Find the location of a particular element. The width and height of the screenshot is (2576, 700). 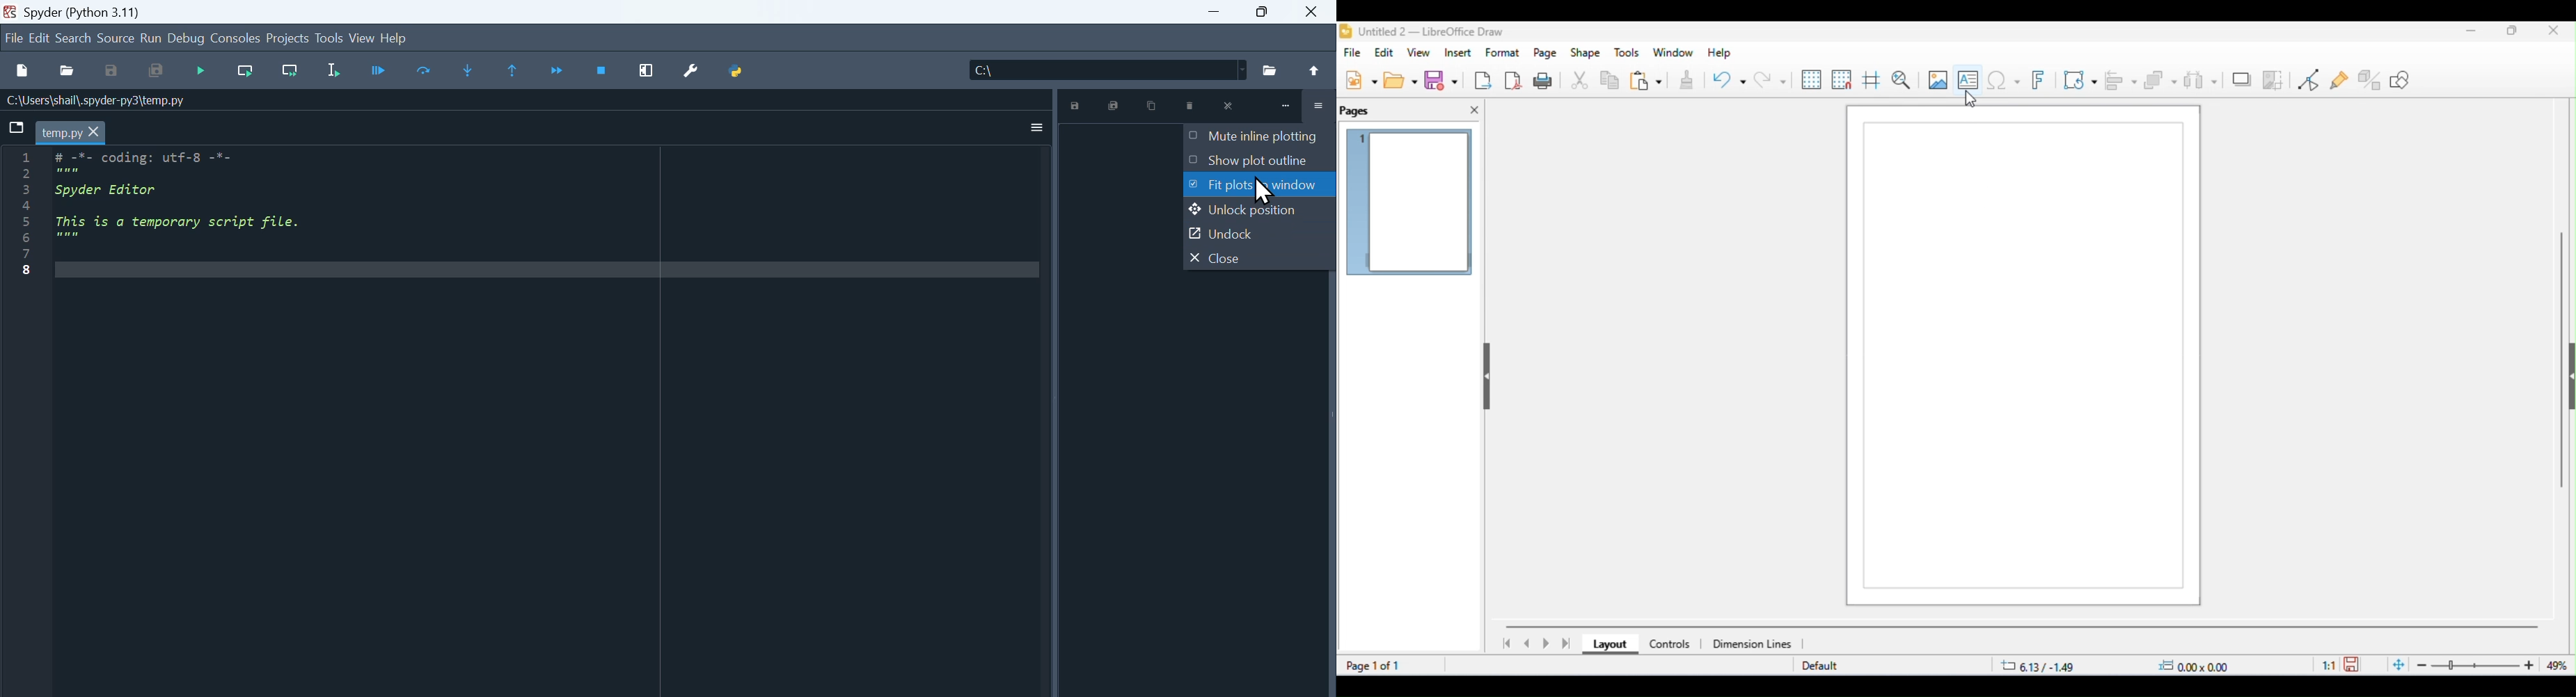

hide is located at coordinates (1485, 372).